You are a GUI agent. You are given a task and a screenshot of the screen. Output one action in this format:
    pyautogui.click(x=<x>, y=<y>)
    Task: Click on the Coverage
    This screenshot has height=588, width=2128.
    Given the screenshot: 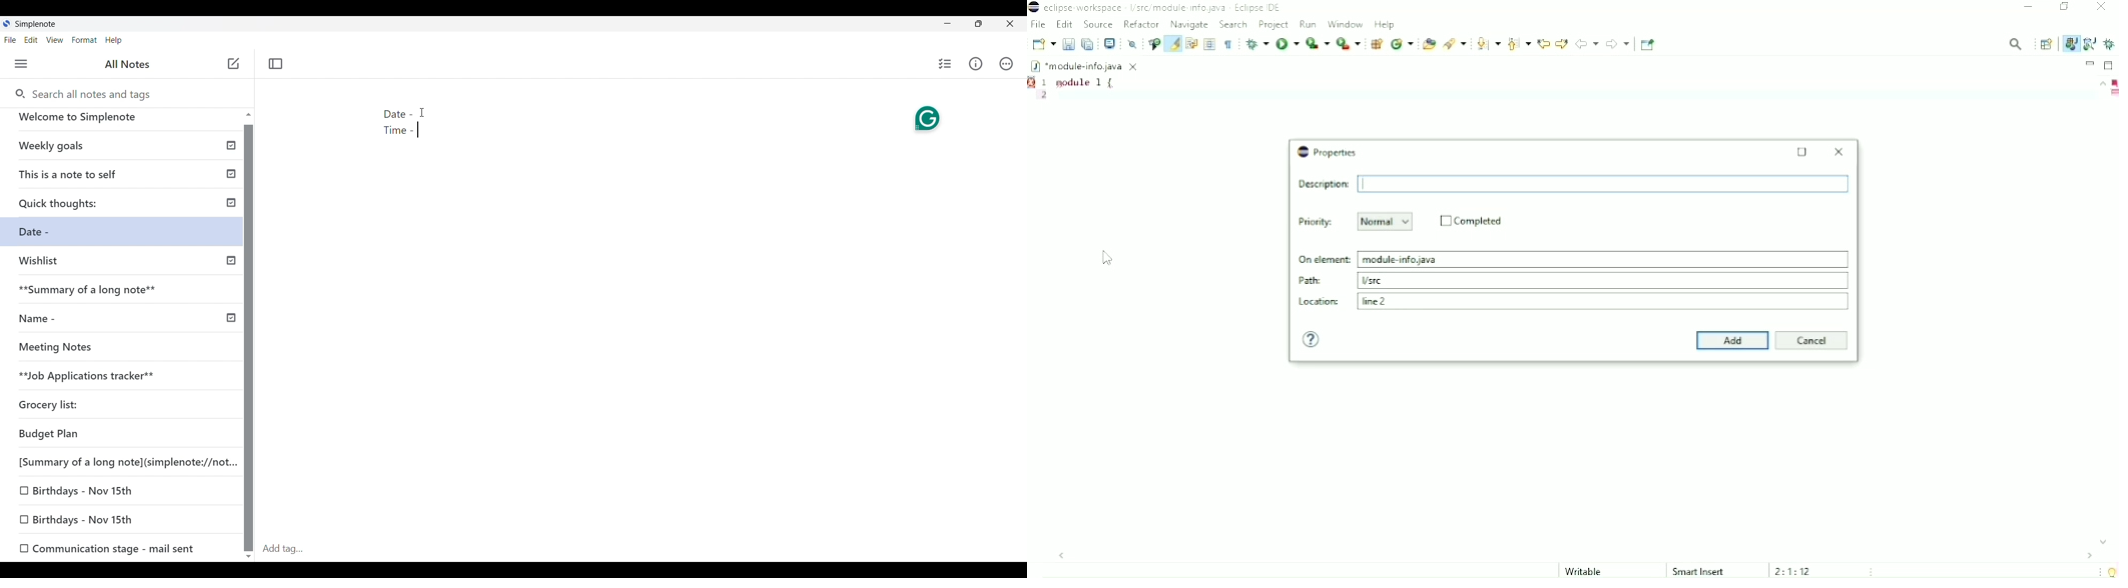 What is the action you would take?
    pyautogui.click(x=1317, y=43)
    